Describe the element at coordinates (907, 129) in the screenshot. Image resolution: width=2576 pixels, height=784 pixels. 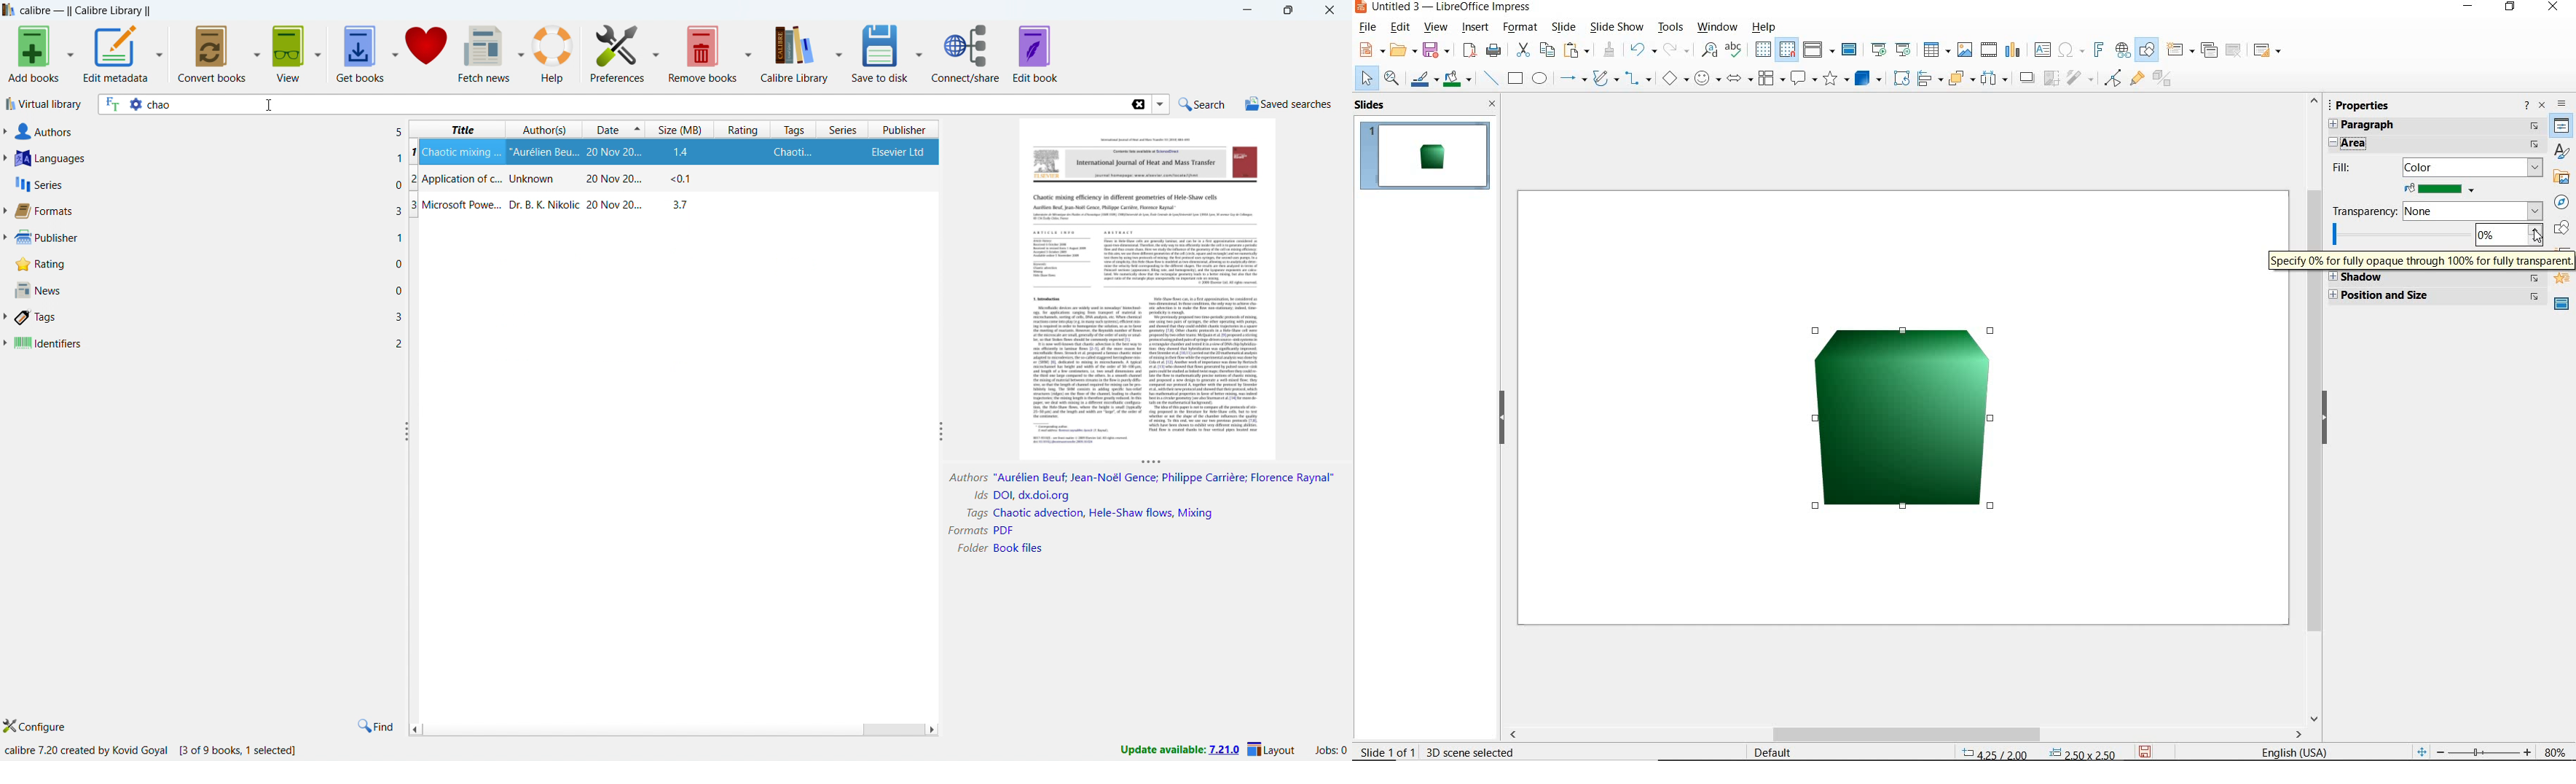
I see `sort by publisher` at that location.